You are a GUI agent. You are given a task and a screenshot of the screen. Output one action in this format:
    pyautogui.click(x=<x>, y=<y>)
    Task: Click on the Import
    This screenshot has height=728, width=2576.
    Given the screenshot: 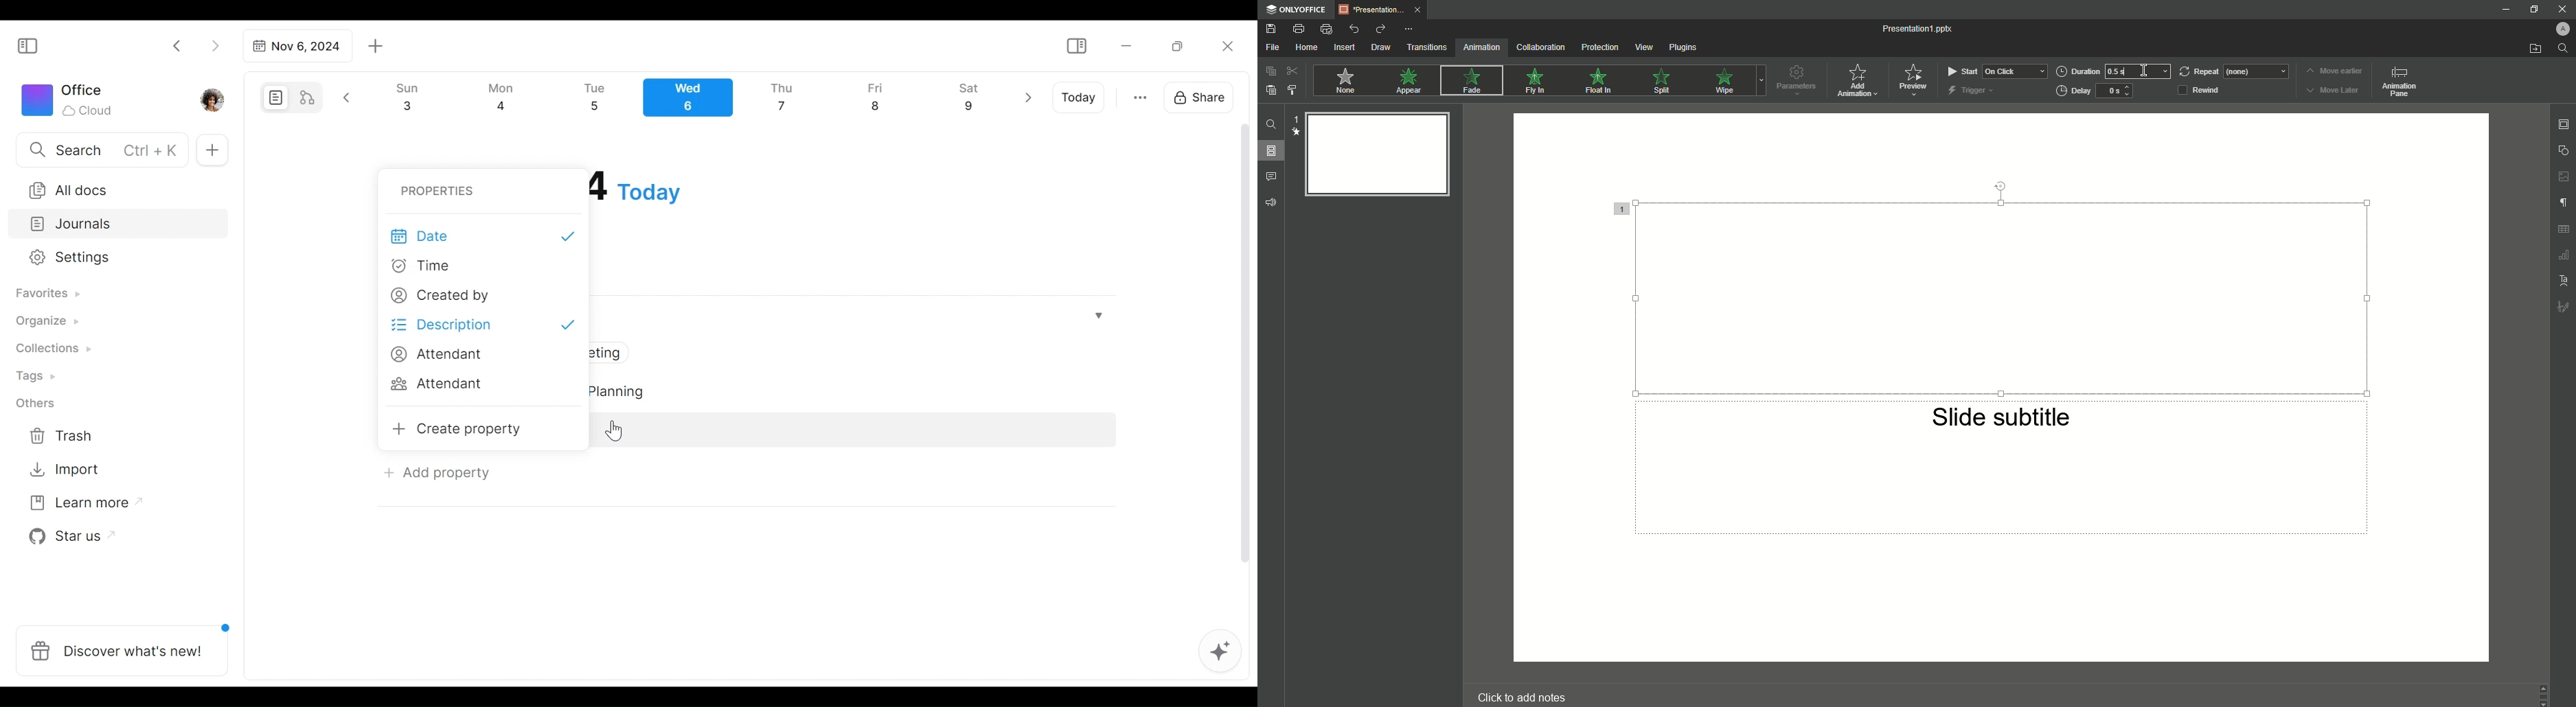 What is the action you would take?
    pyautogui.click(x=66, y=468)
    